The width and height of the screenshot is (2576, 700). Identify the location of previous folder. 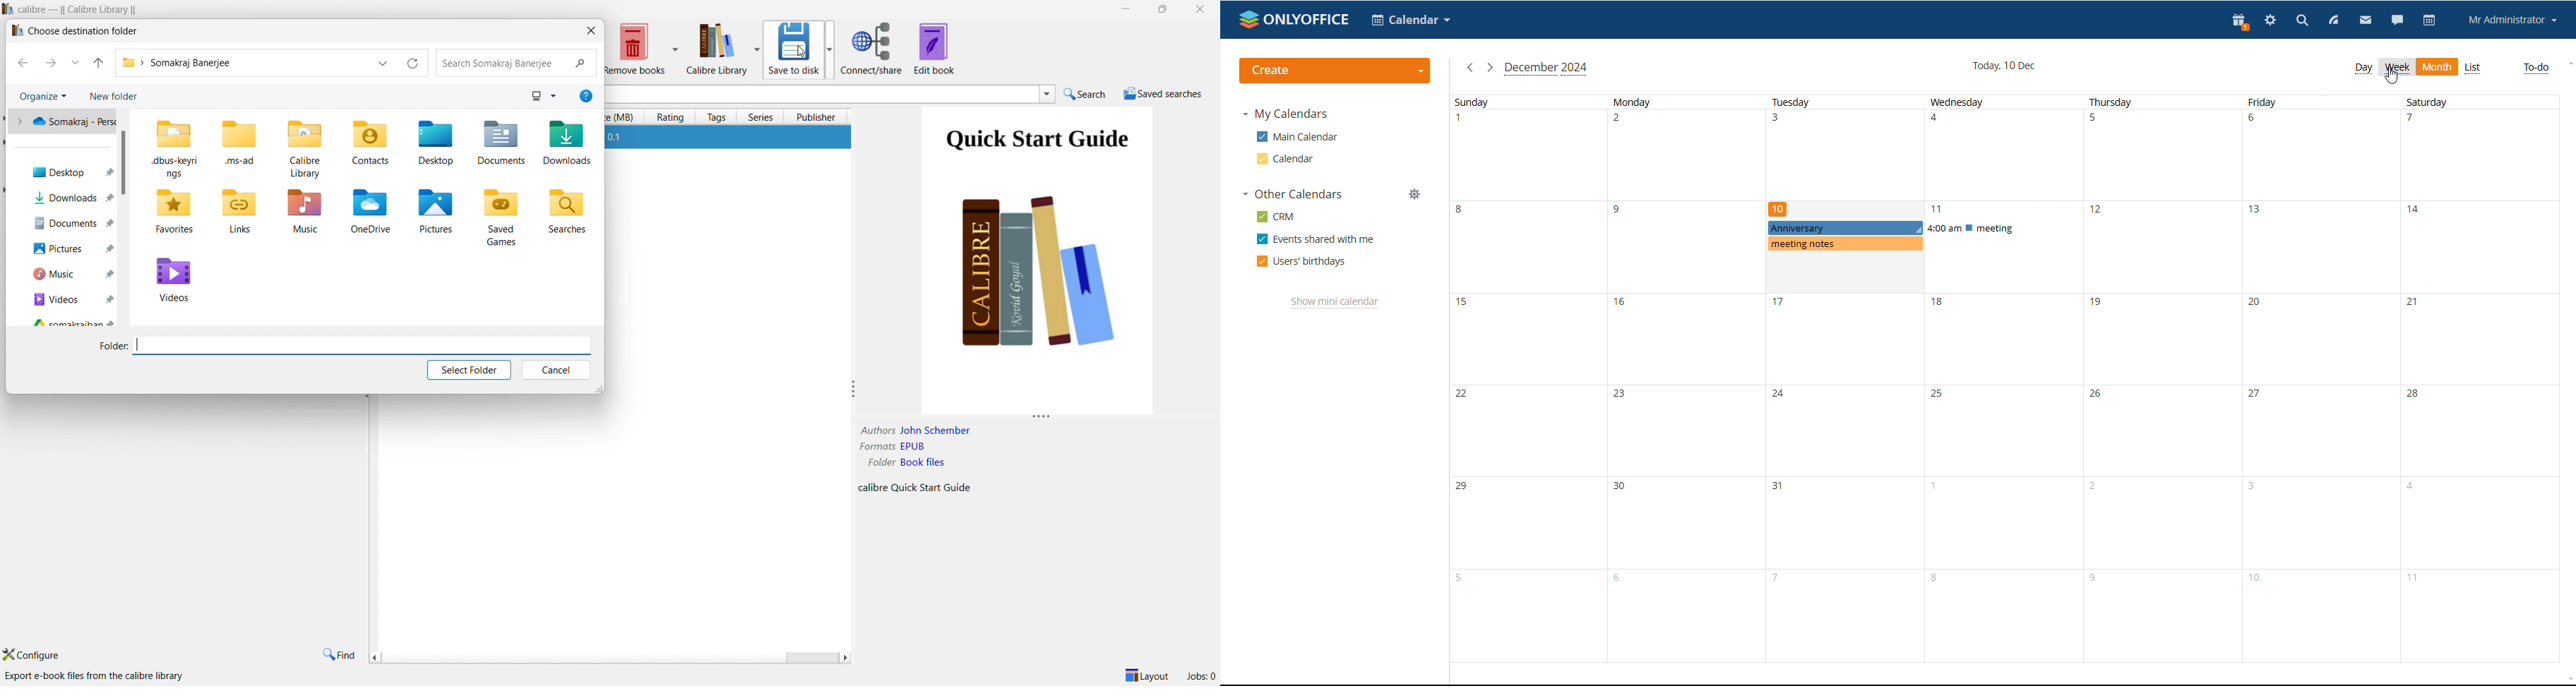
(22, 64).